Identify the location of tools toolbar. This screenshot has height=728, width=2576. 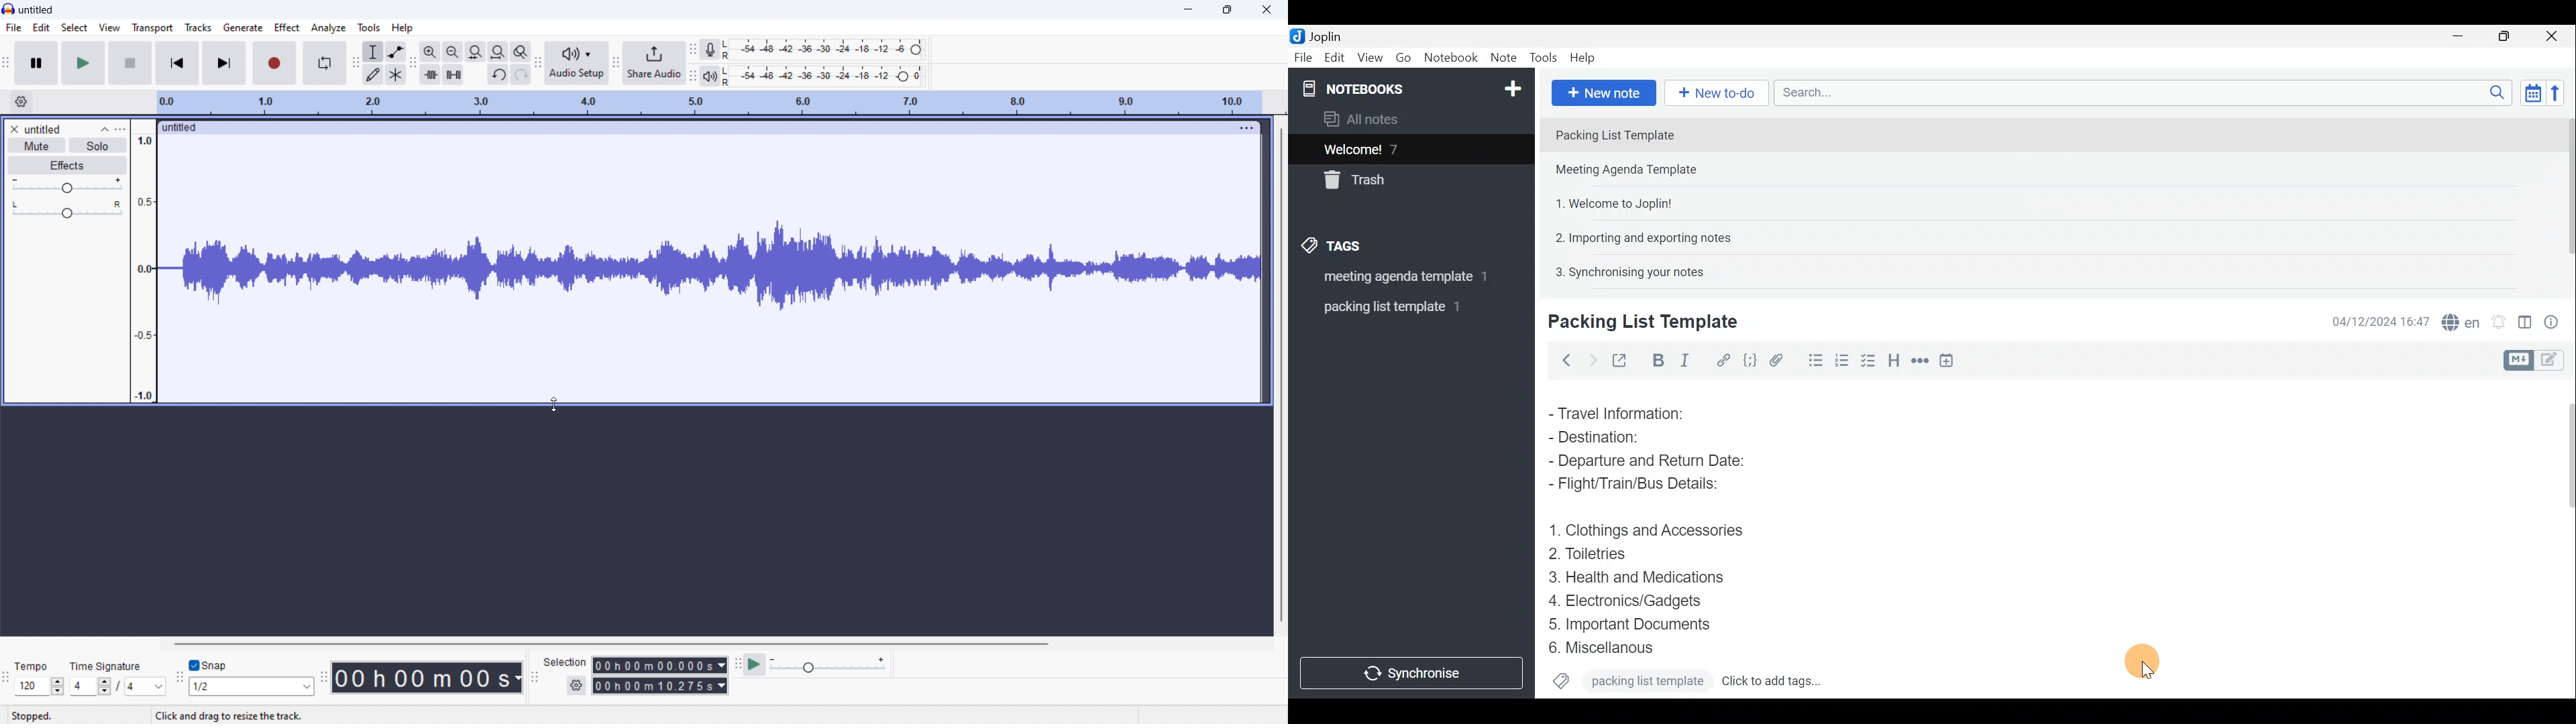
(355, 64).